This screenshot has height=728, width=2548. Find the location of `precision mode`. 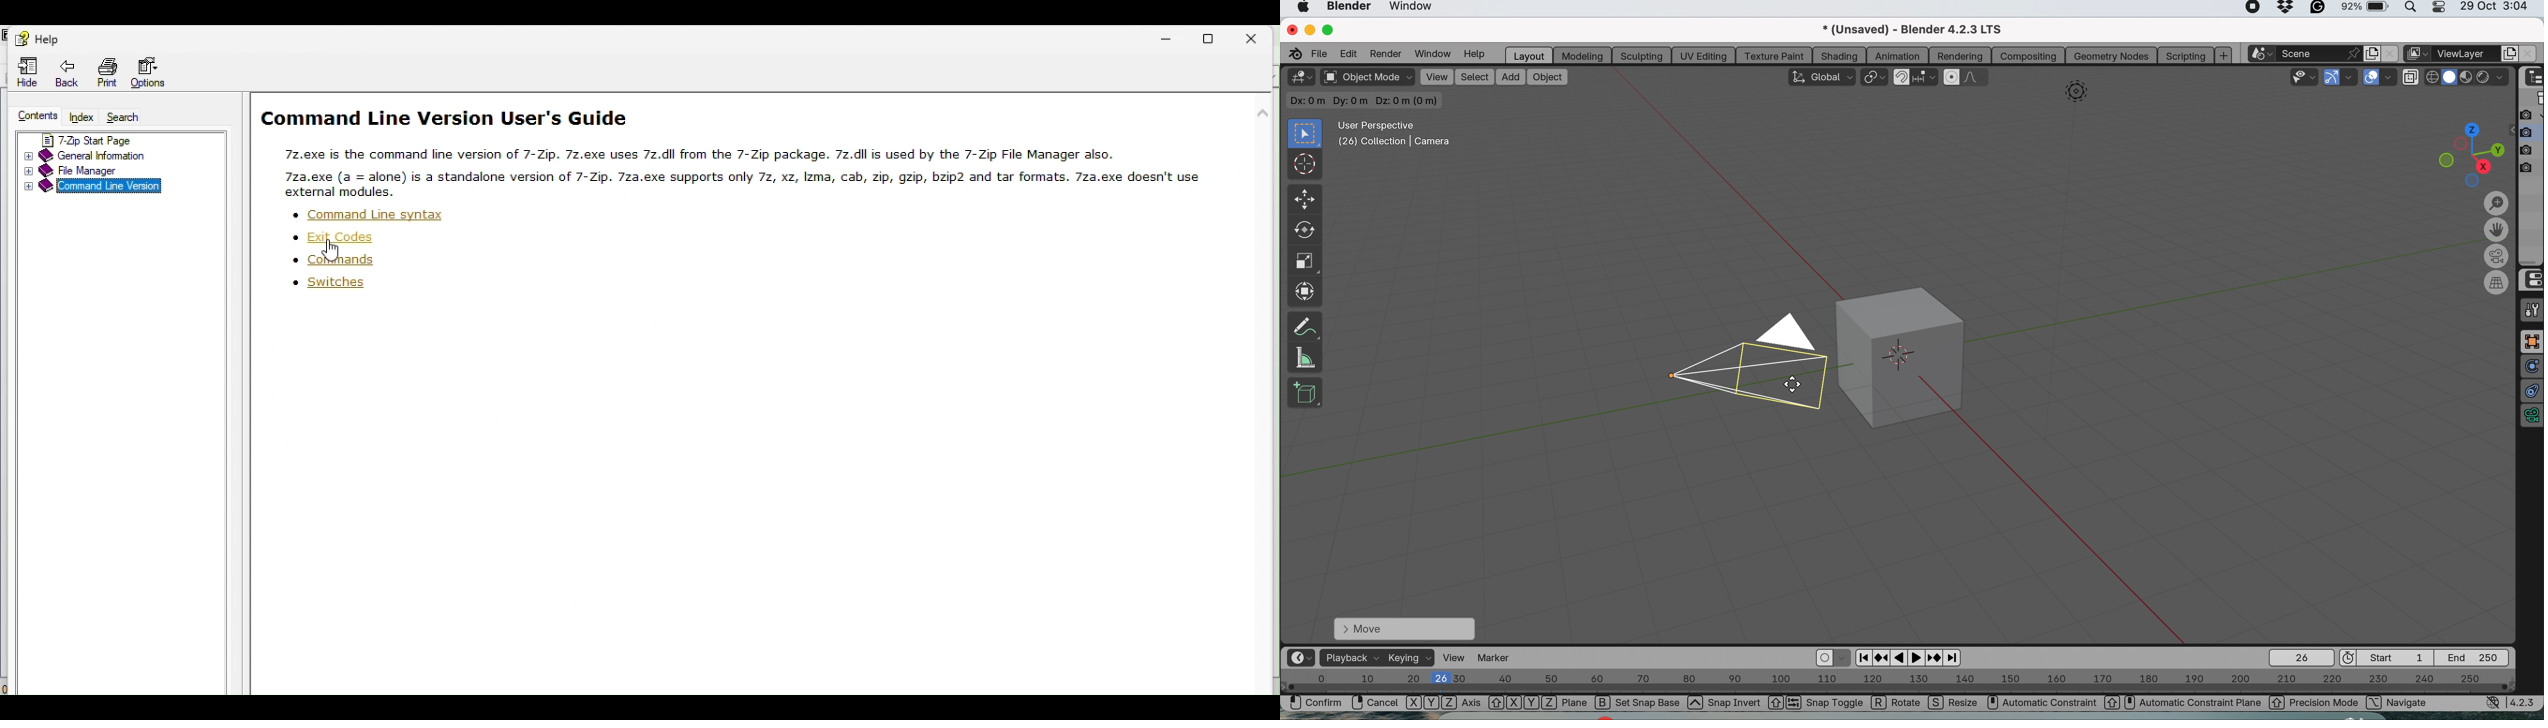

precision mode is located at coordinates (2315, 704).